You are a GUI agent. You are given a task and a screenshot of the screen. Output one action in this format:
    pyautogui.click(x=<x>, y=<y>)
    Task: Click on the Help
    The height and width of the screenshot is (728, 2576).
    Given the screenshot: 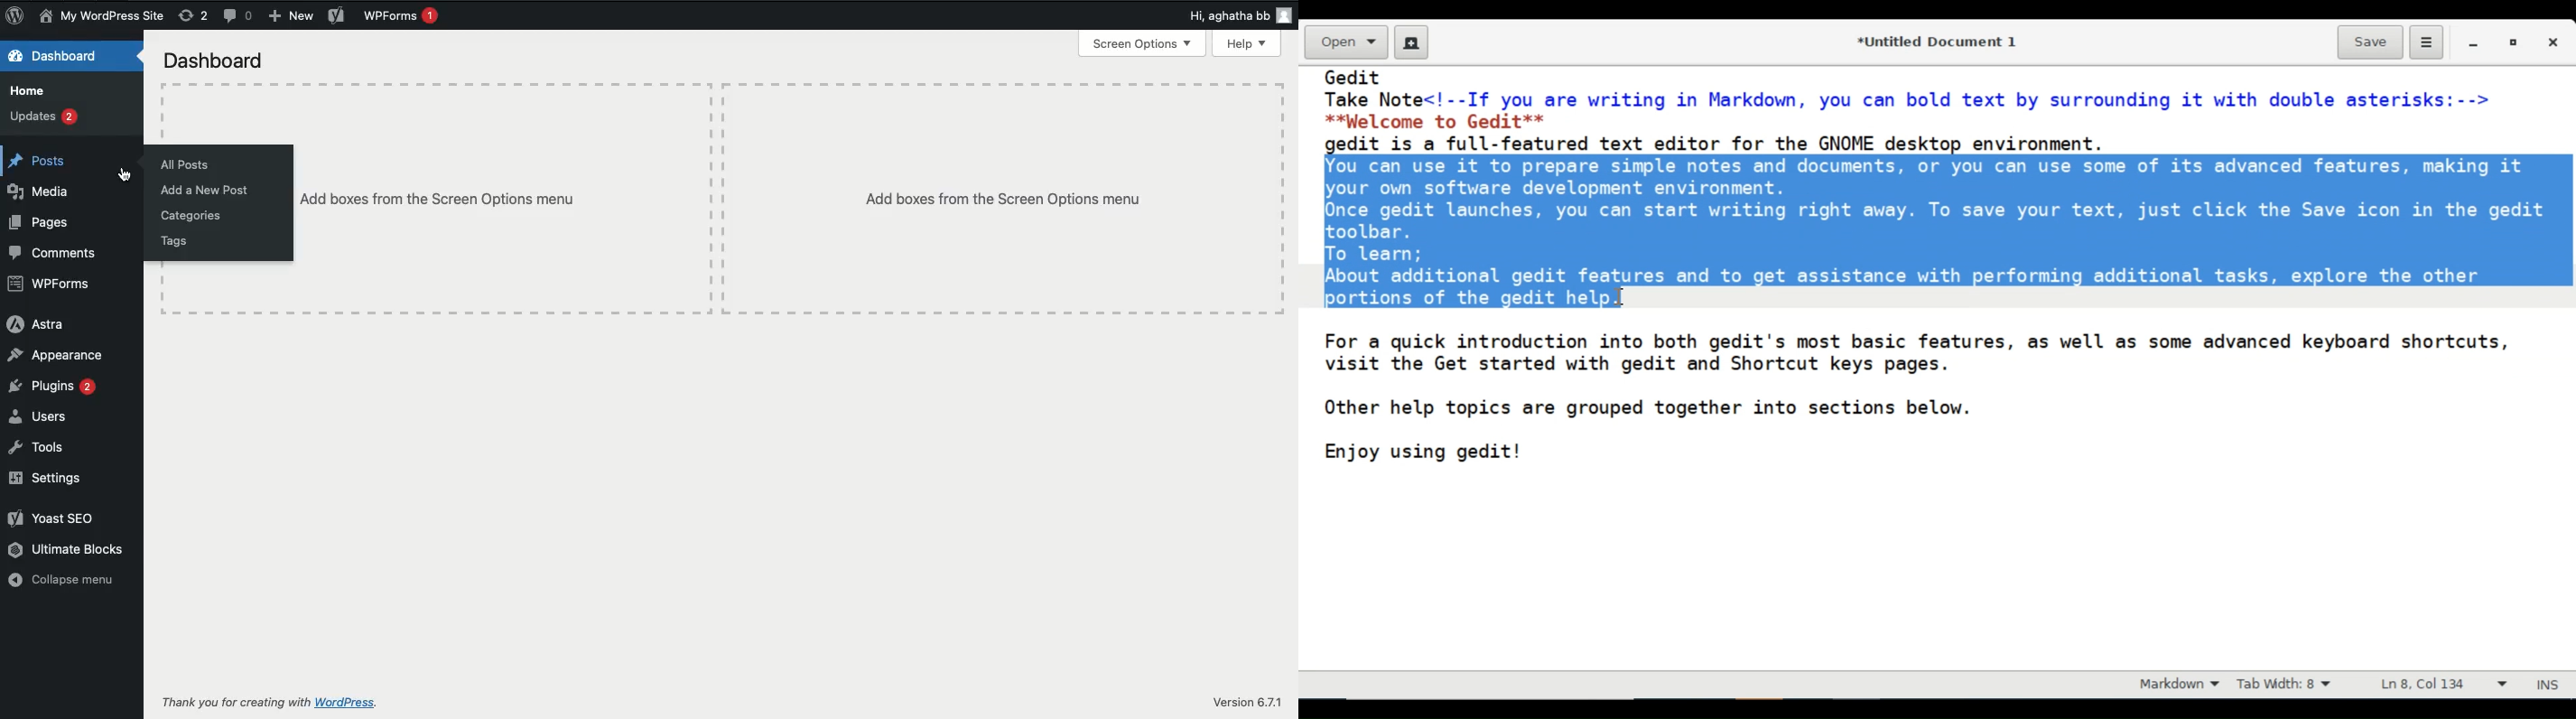 What is the action you would take?
    pyautogui.click(x=1246, y=44)
    